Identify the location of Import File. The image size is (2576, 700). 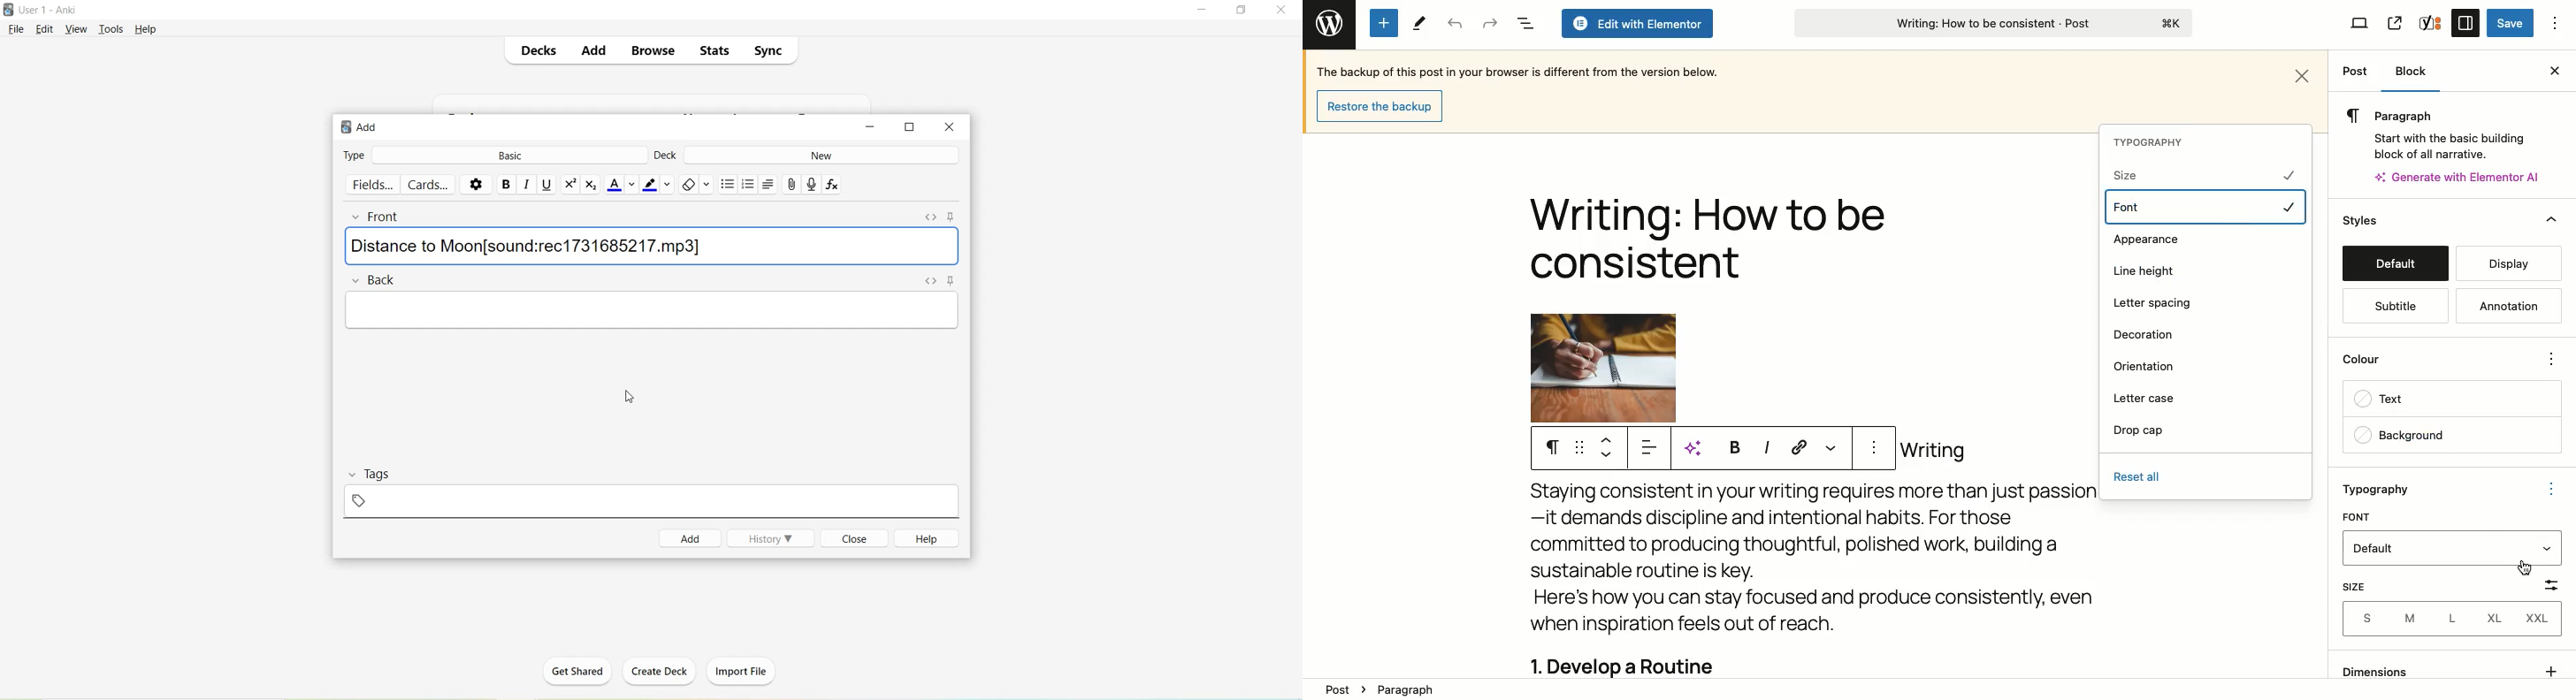
(747, 672).